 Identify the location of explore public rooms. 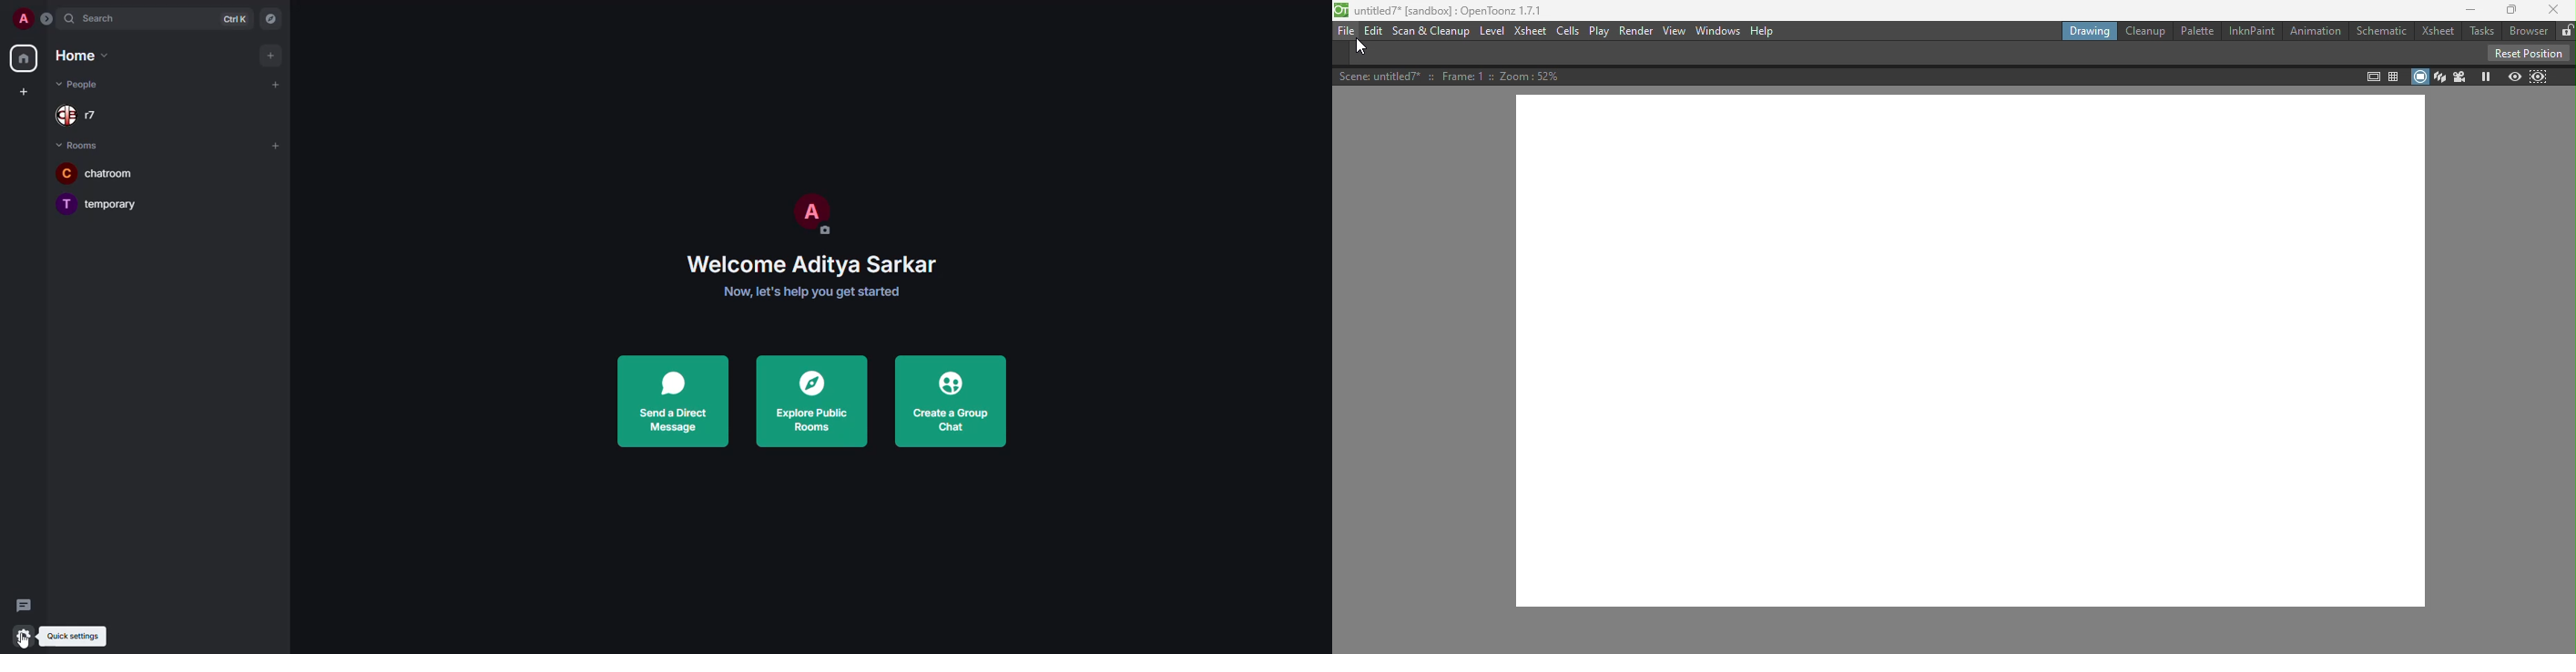
(812, 401).